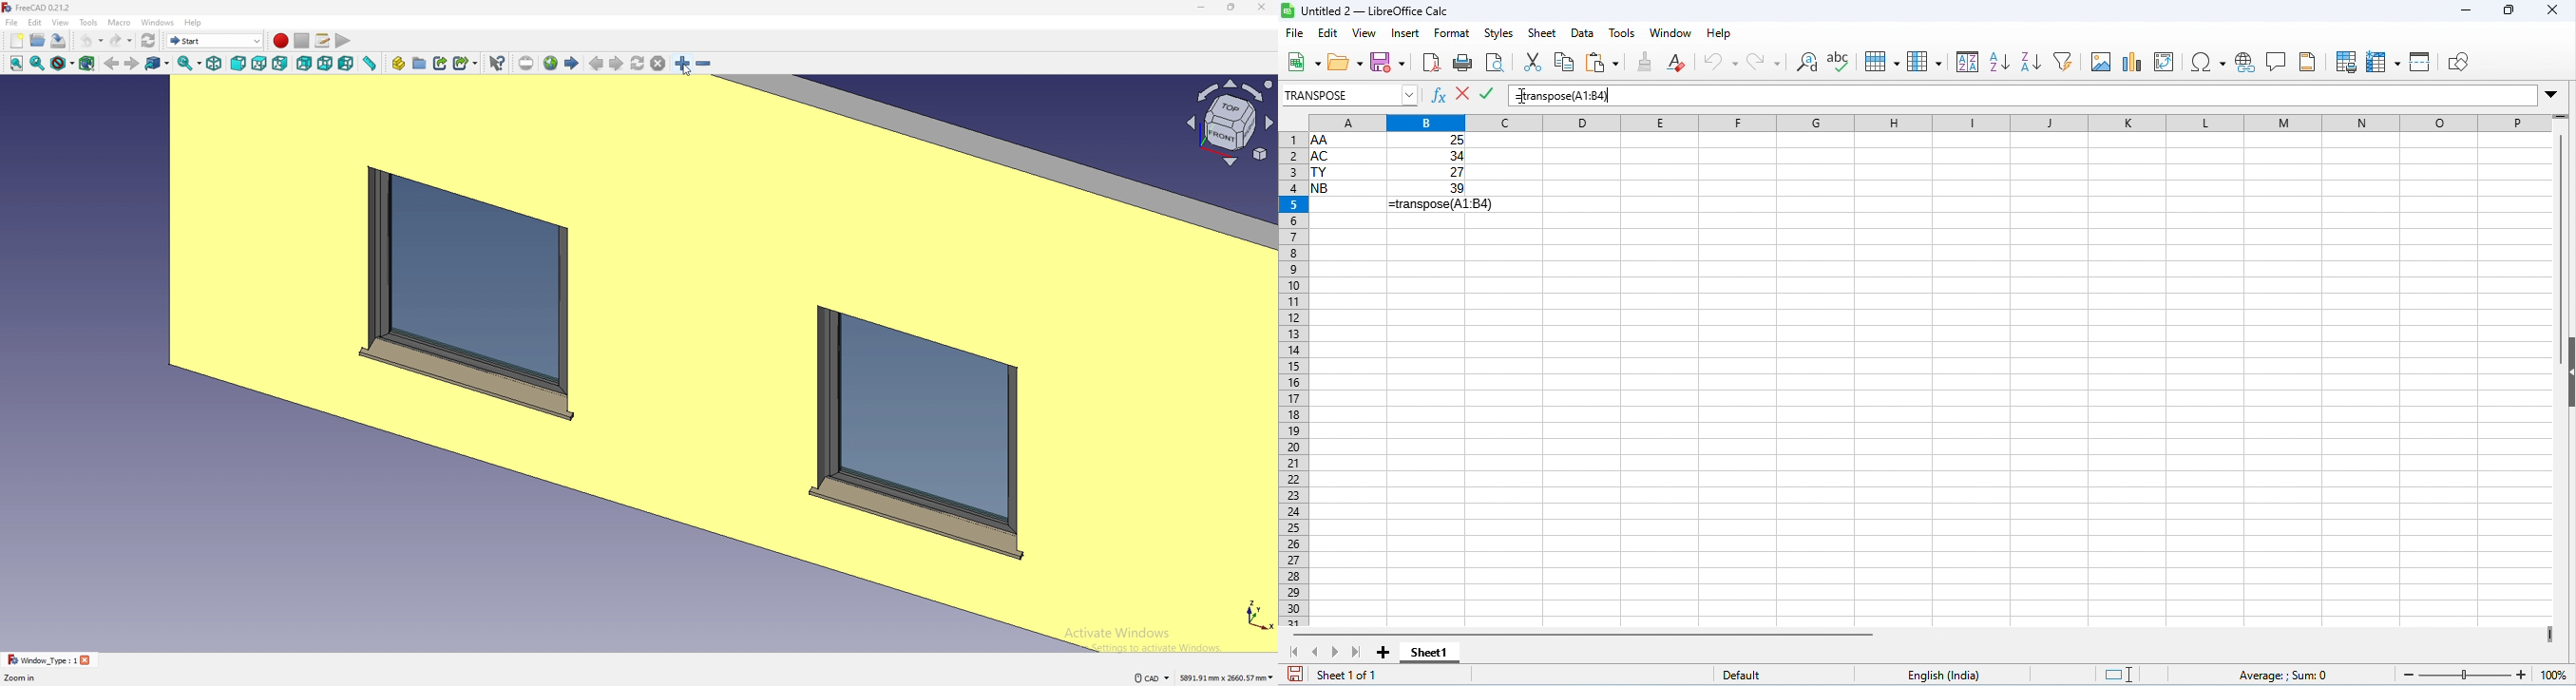 Image resolution: width=2576 pixels, height=700 pixels. What do you see at coordinates (617, 64) in the screenshot?
I see `next page` at bounding box center [617, 64].